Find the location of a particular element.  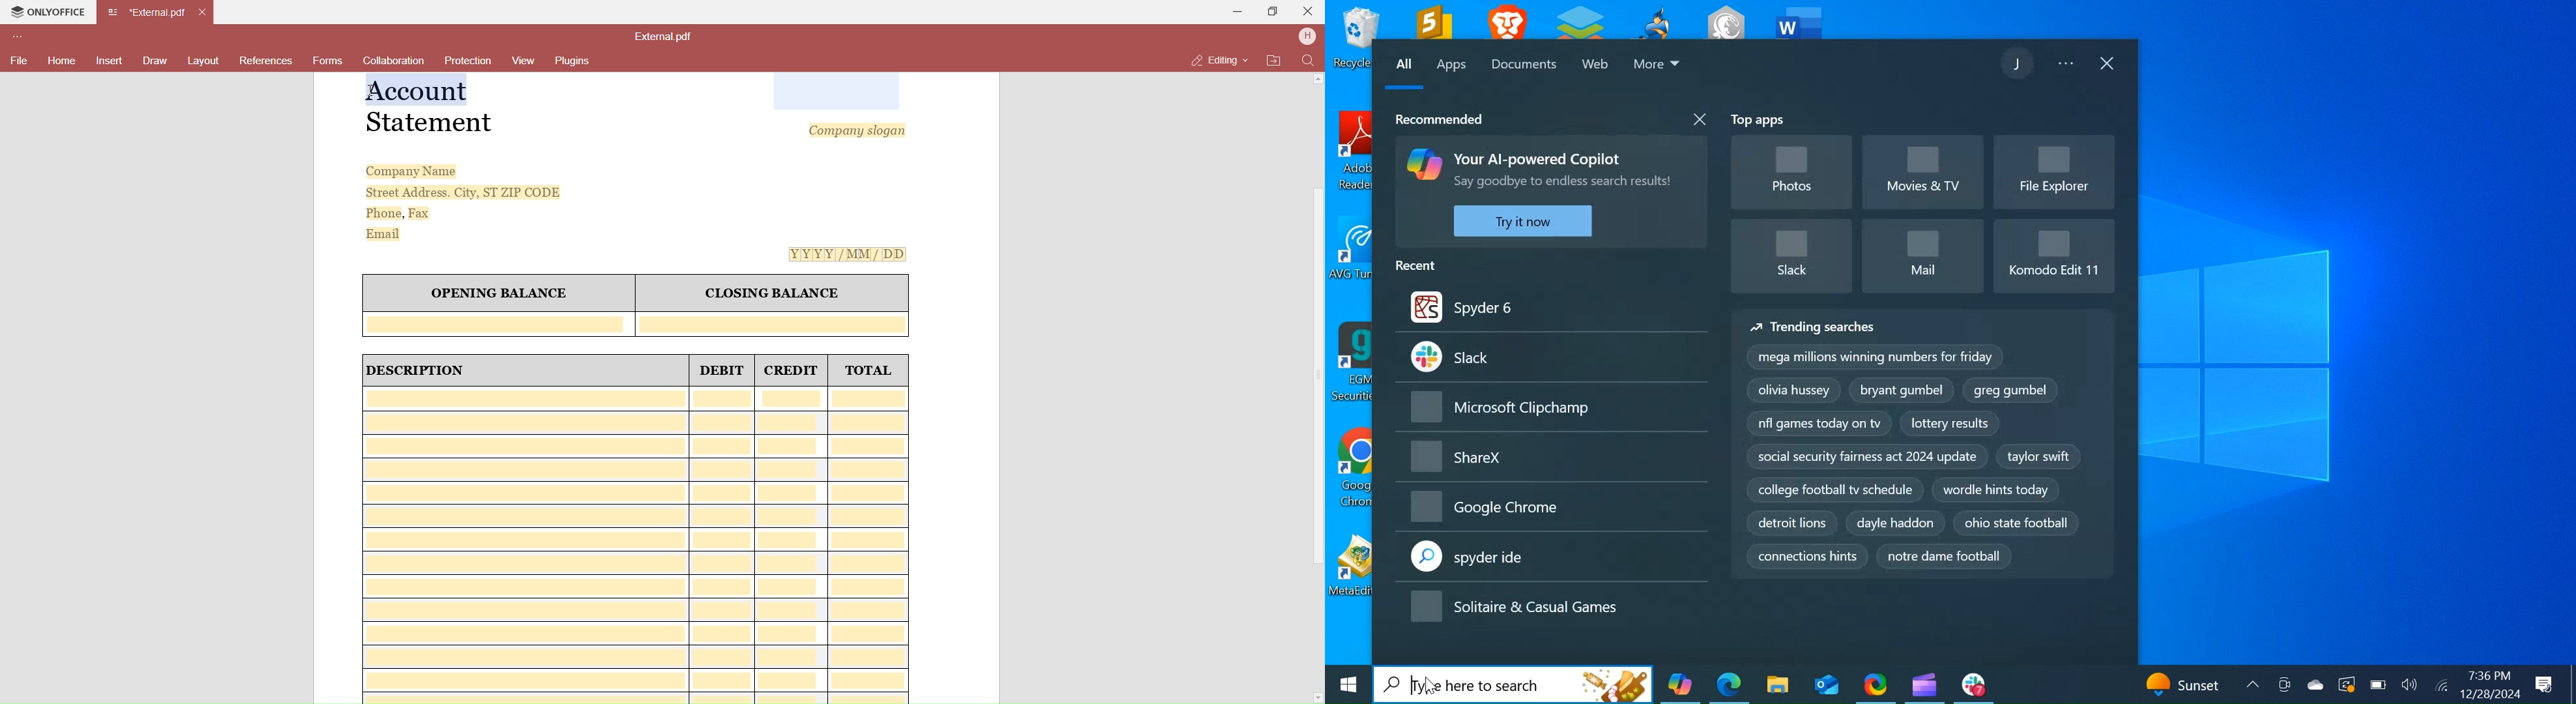

All is located at coordinates (1404, 66).